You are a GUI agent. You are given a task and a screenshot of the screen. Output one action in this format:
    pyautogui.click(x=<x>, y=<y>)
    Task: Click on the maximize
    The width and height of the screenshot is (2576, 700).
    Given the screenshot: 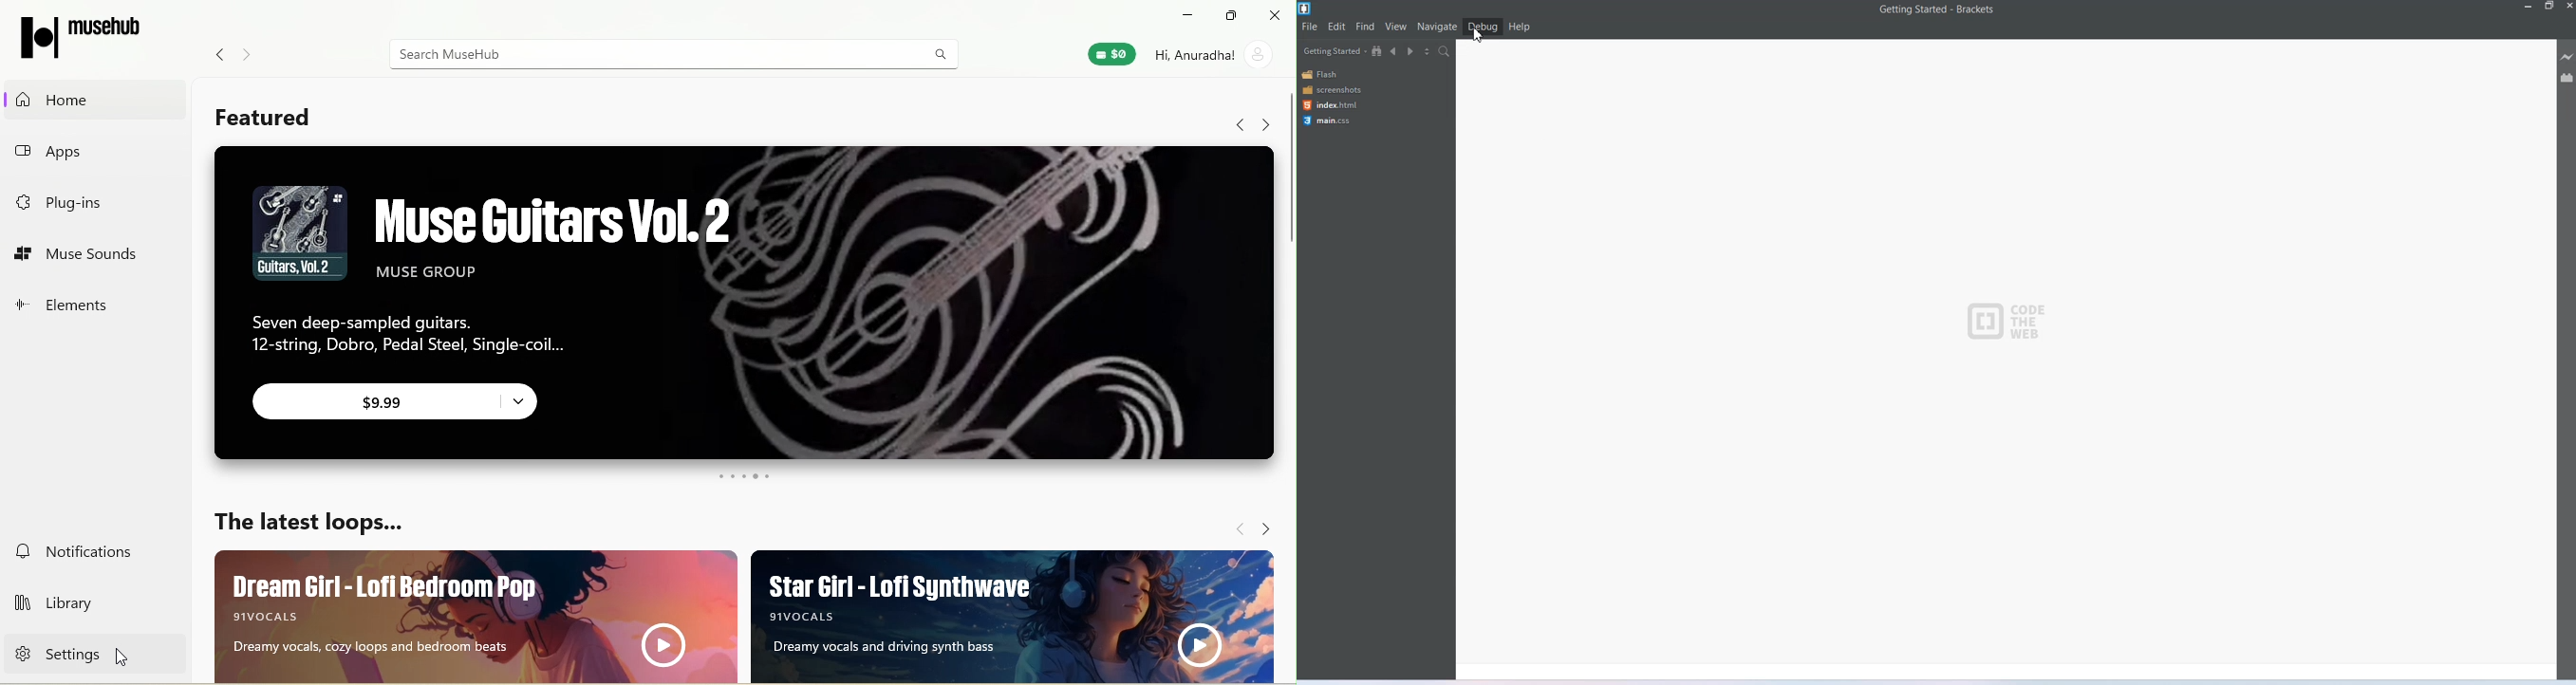 What is the action you would take?
    pyautogui.click(x=1232, y=14)
    